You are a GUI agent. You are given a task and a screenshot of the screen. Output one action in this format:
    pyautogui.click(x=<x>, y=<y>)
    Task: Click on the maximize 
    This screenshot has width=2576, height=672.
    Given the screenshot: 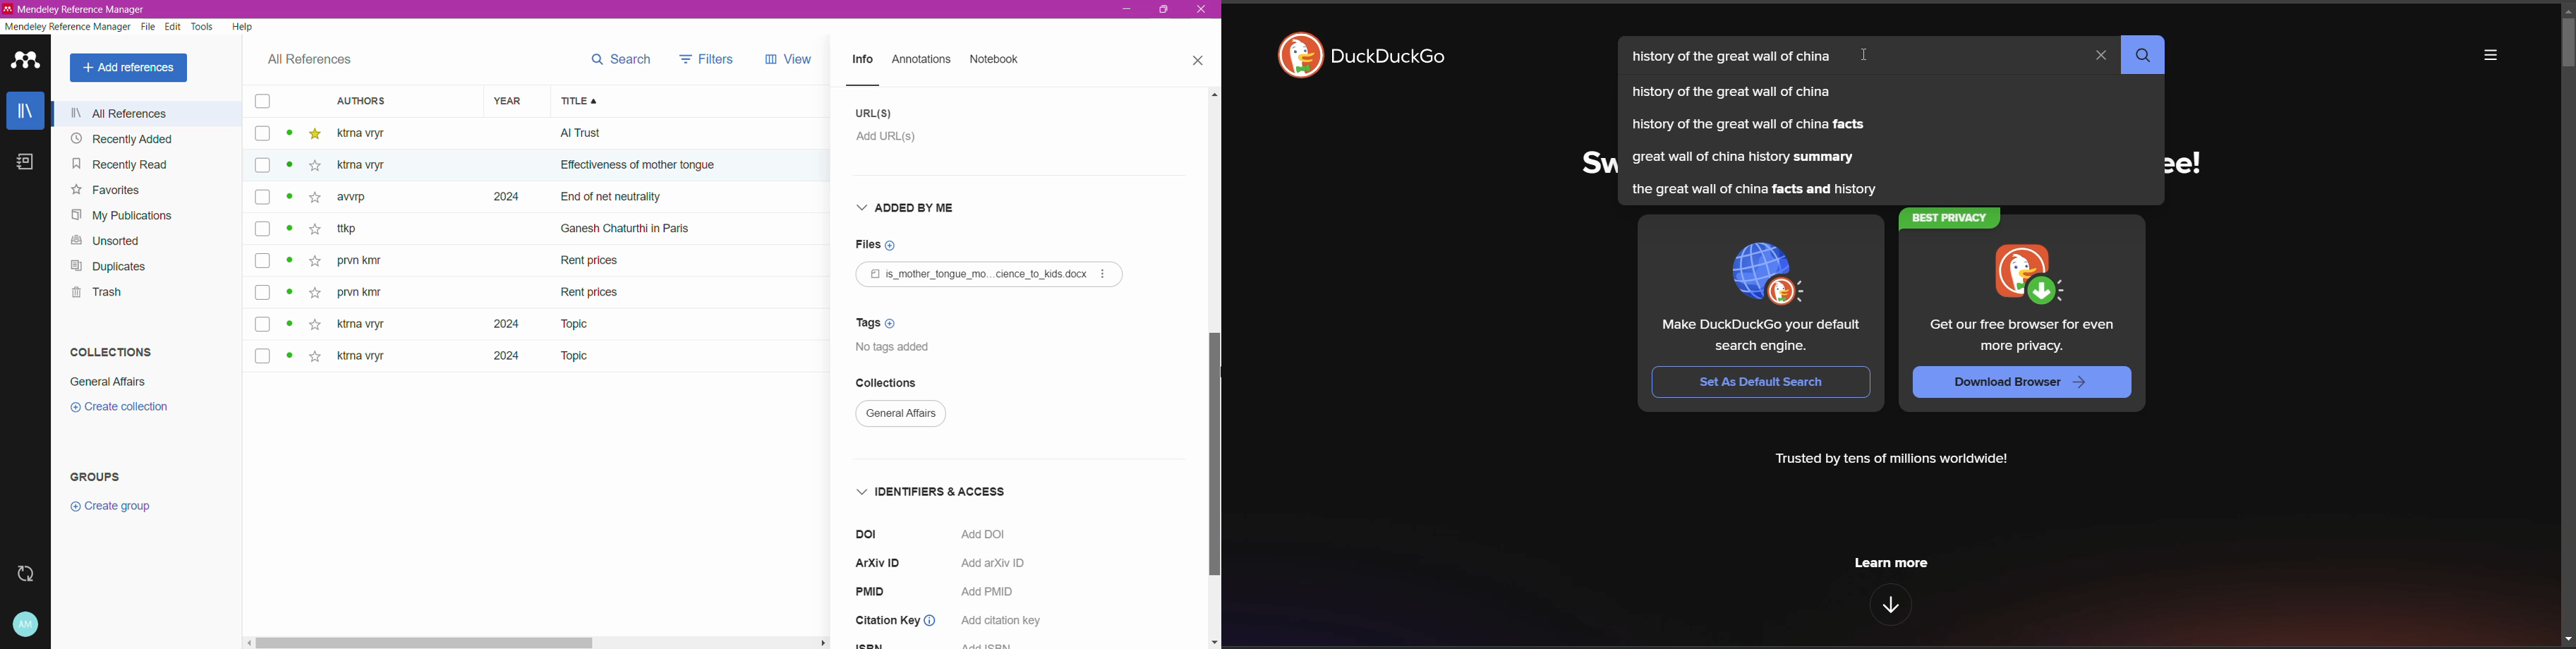 What is the action you would take?
    pyautogui.click(x=1168, y=13)
    